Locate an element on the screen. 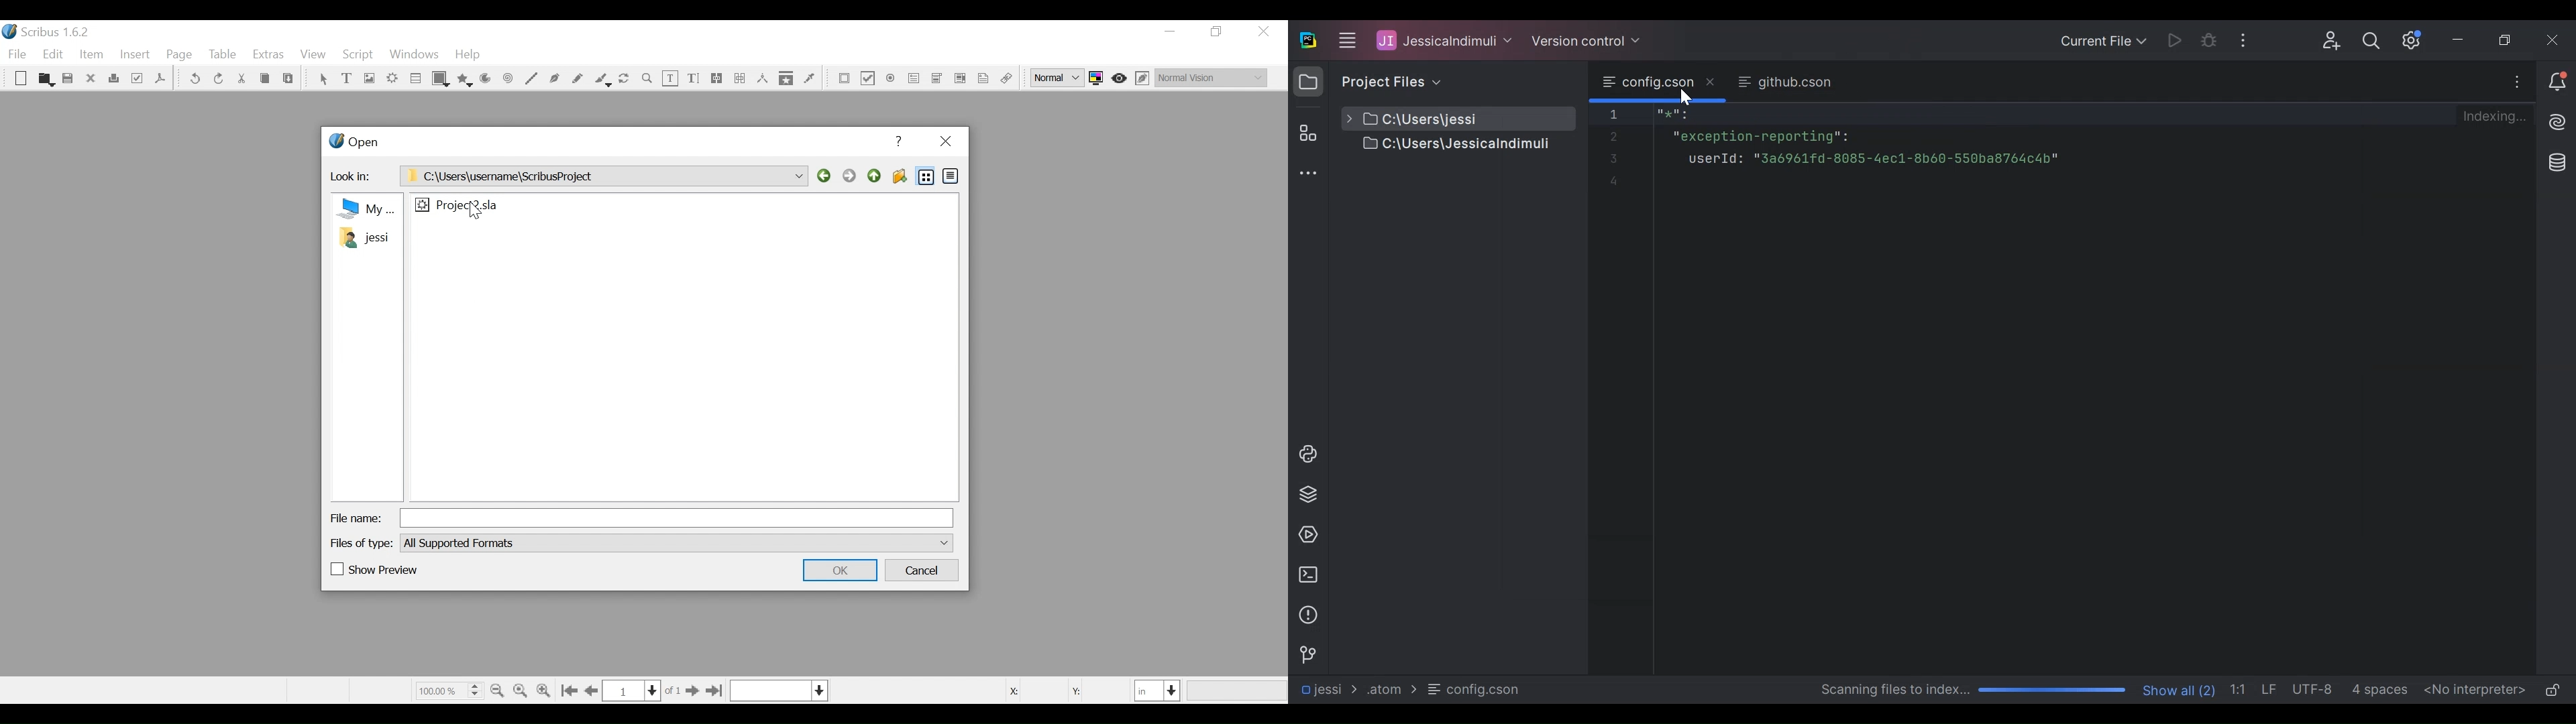 This screenshot has height=728, width=2576. Toggle color is located at coordinates (1099, 78).